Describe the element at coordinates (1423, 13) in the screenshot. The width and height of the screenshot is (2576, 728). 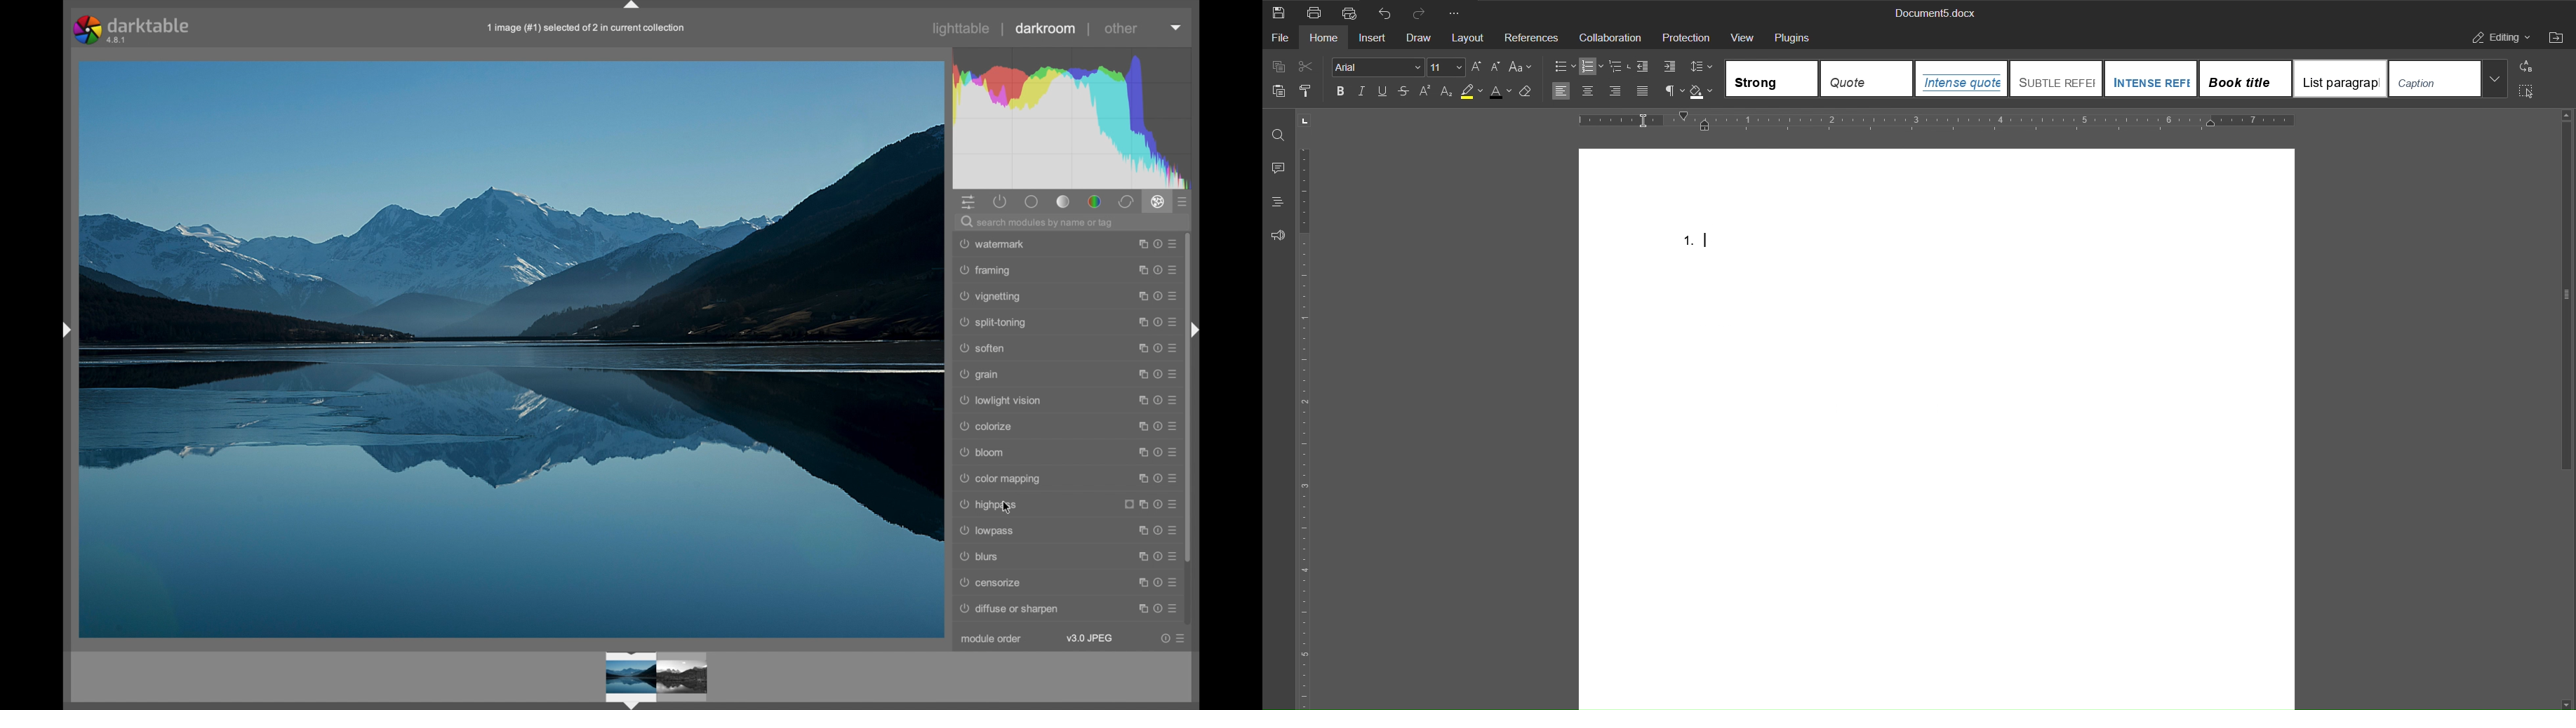
I see `Redo` at that location.